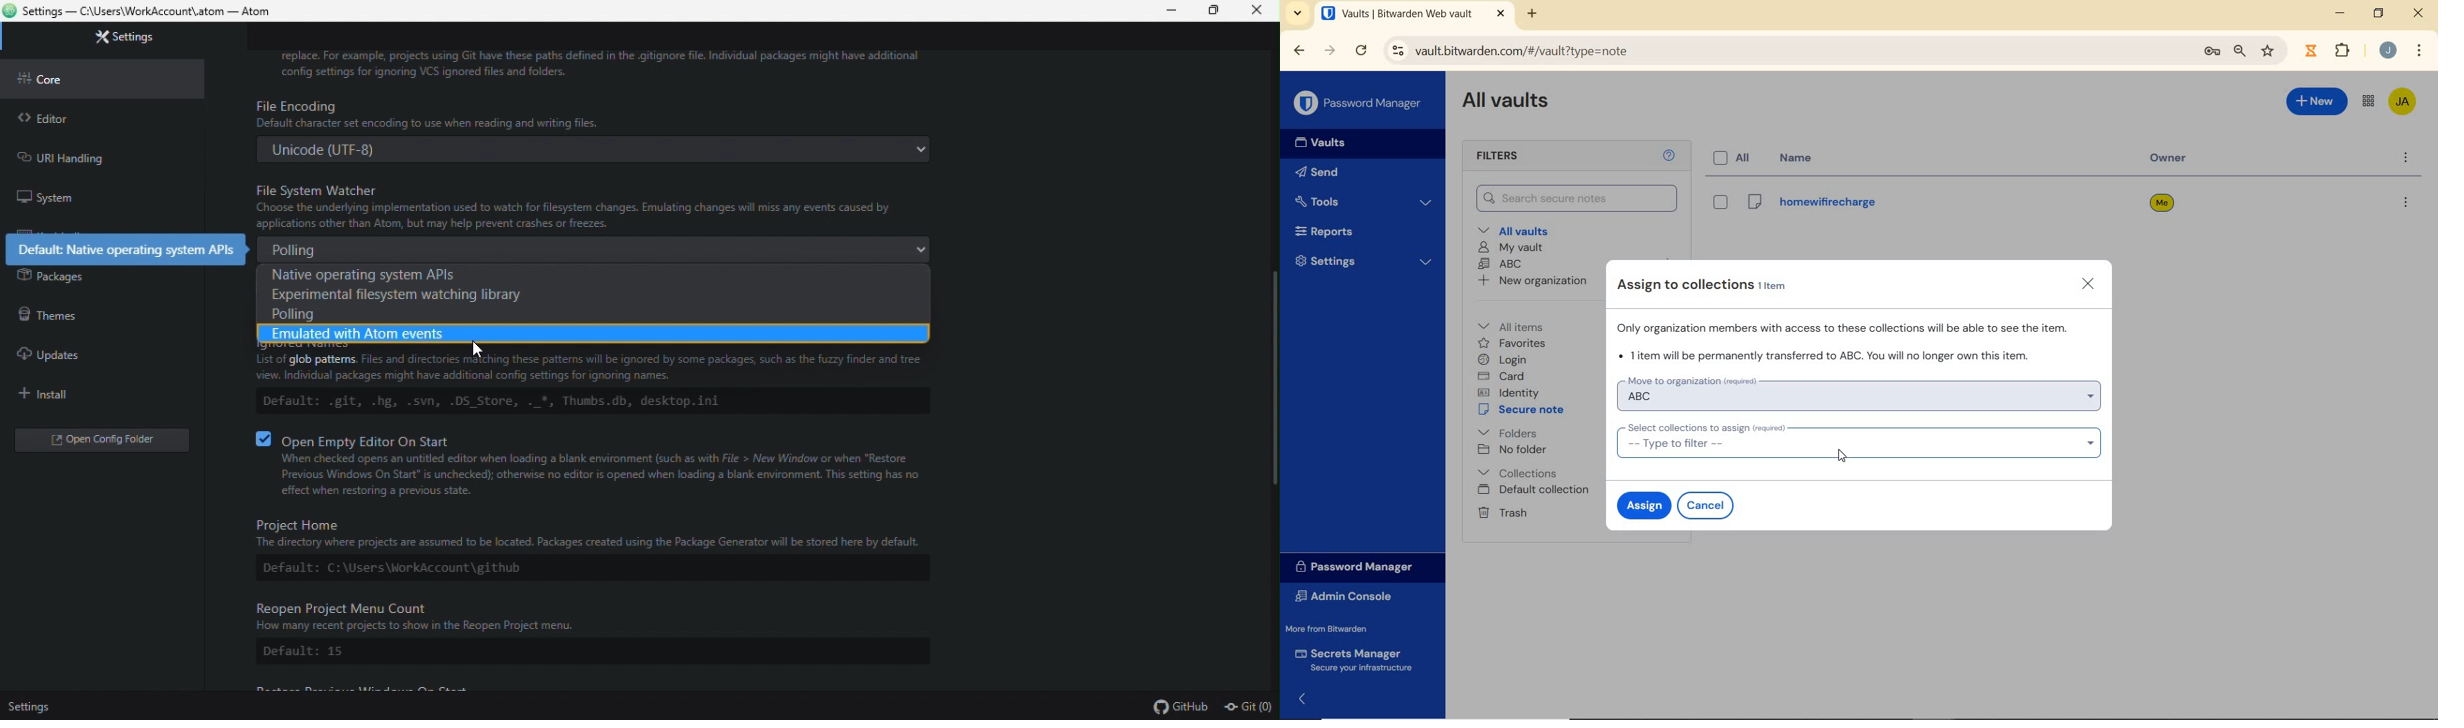  Describe the element at coordinates (588, 296) in the screenshot. I see `Experimental file system watching library` at that location.